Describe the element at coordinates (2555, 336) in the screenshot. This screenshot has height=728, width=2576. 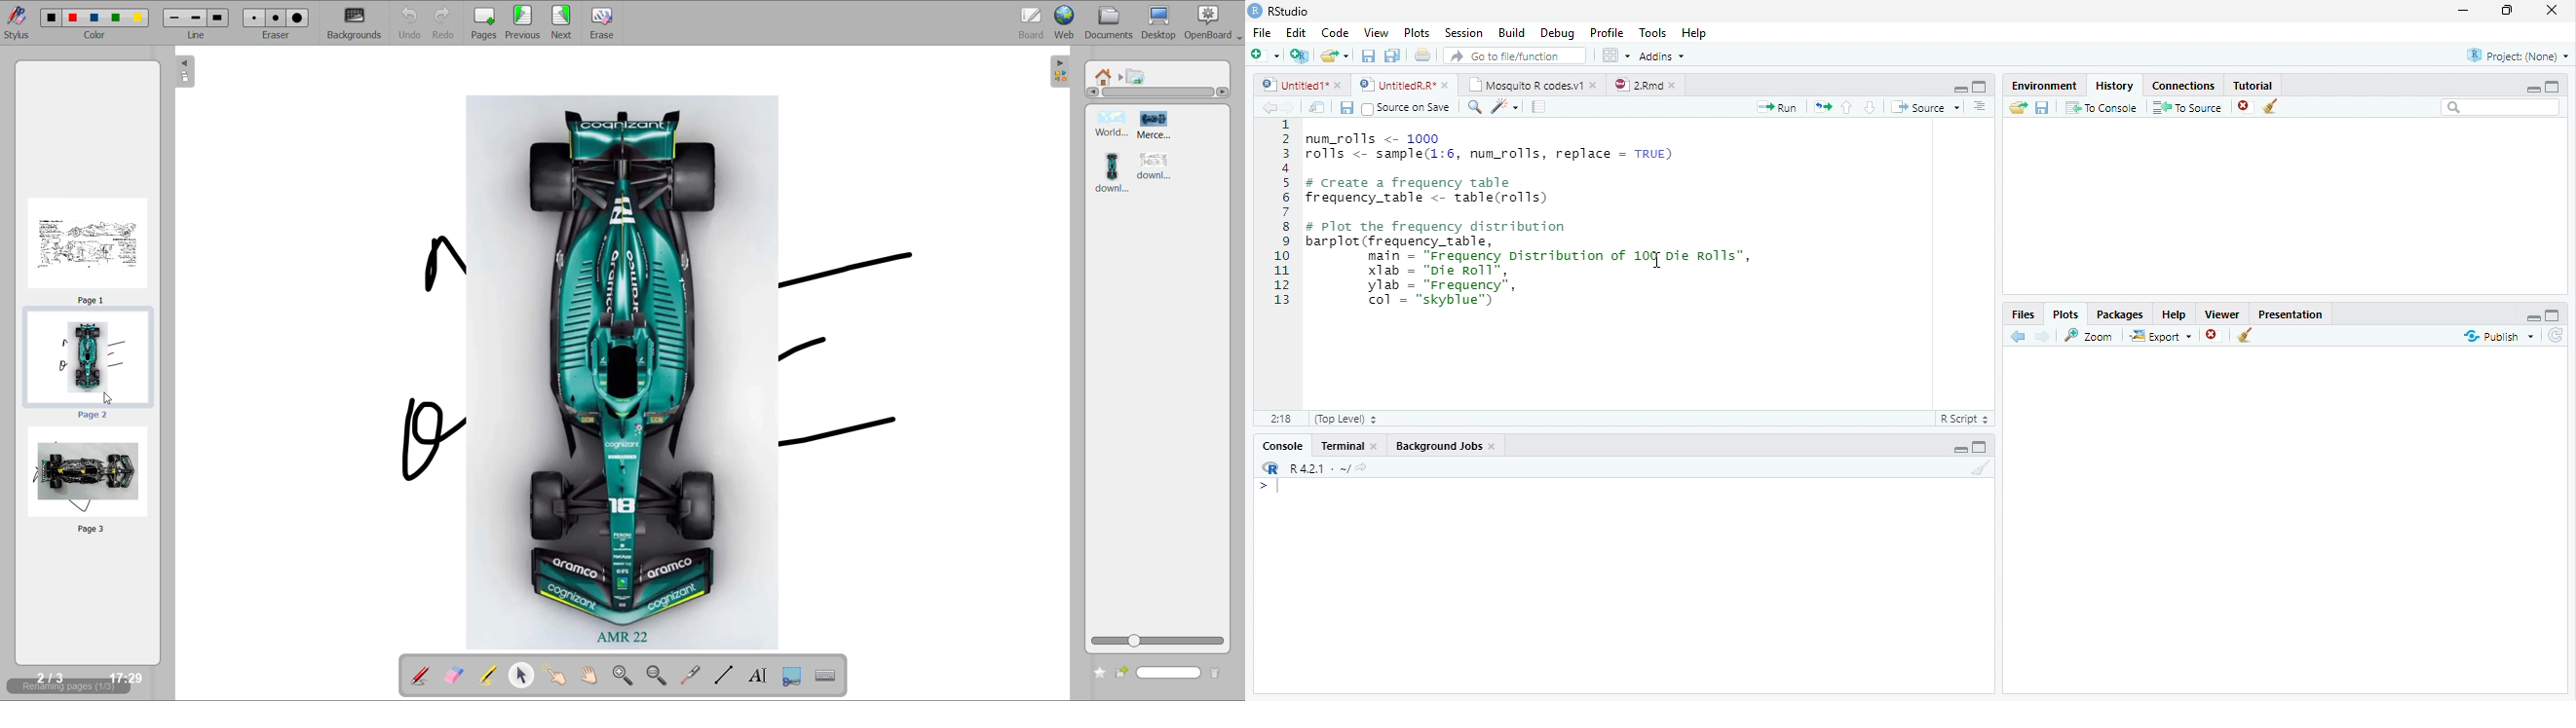
I see `Refresh List` at that location.